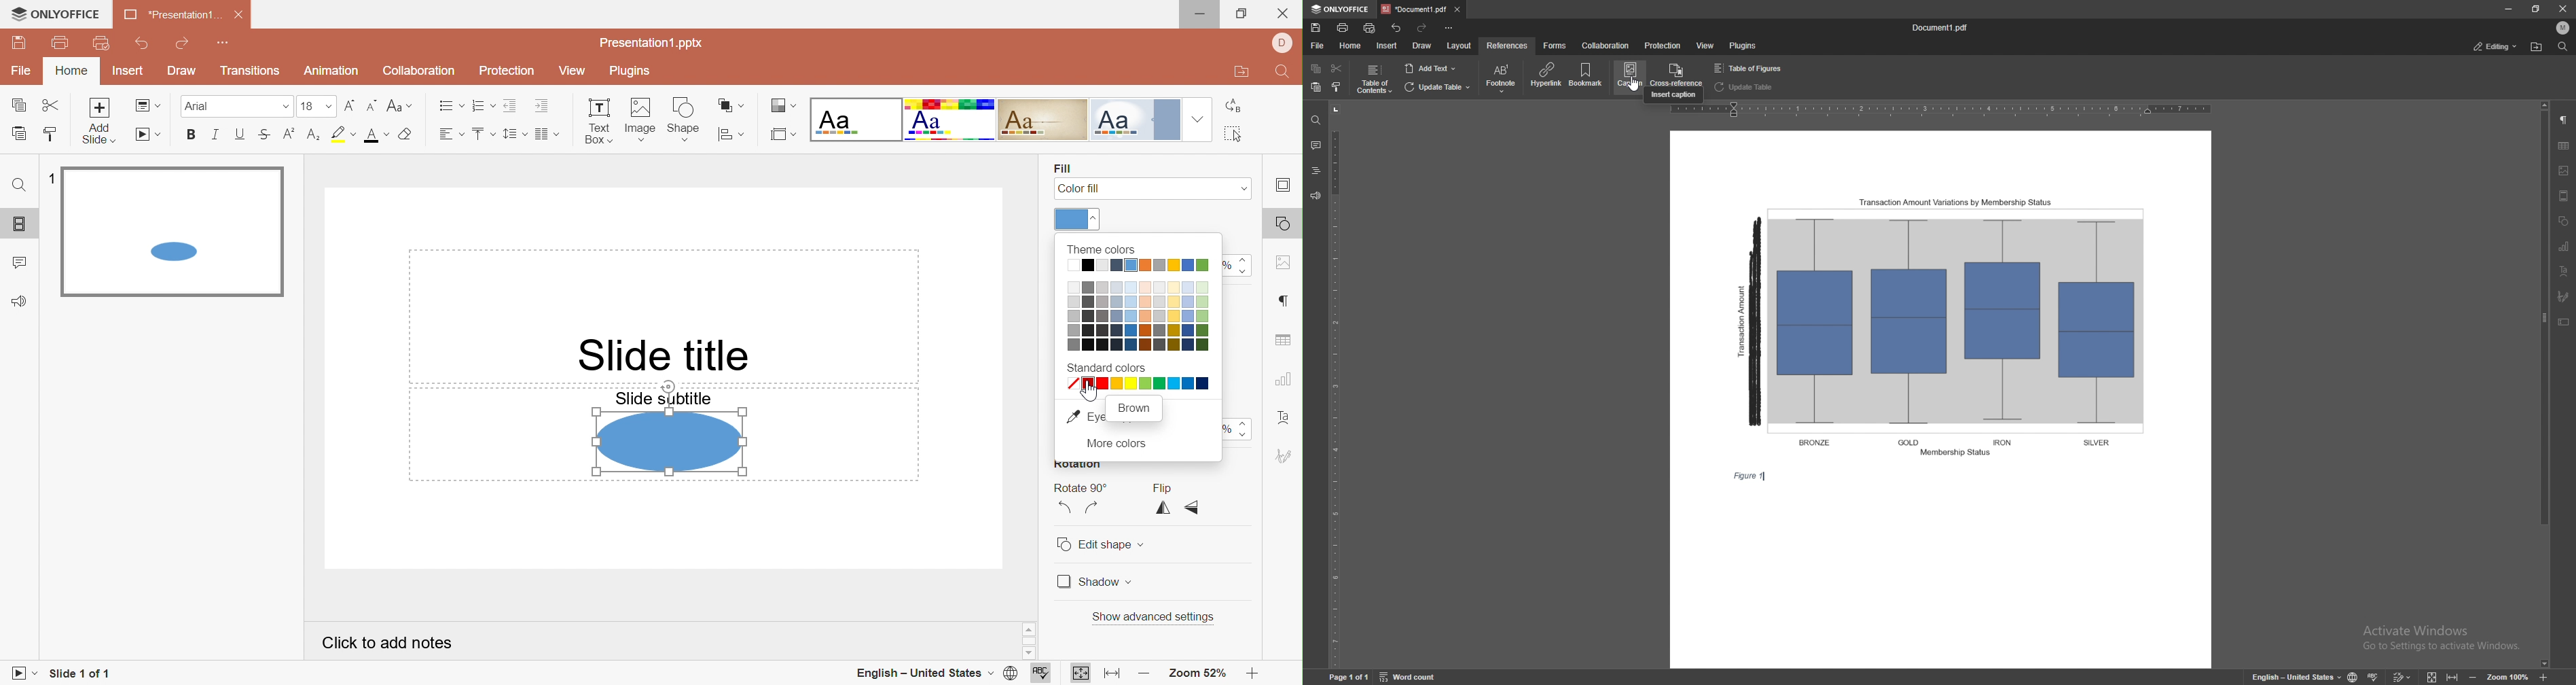  What do you see at coordinates (1437, 88) in the screenshot?
I see `update table` at bounding box center [1437, 88].